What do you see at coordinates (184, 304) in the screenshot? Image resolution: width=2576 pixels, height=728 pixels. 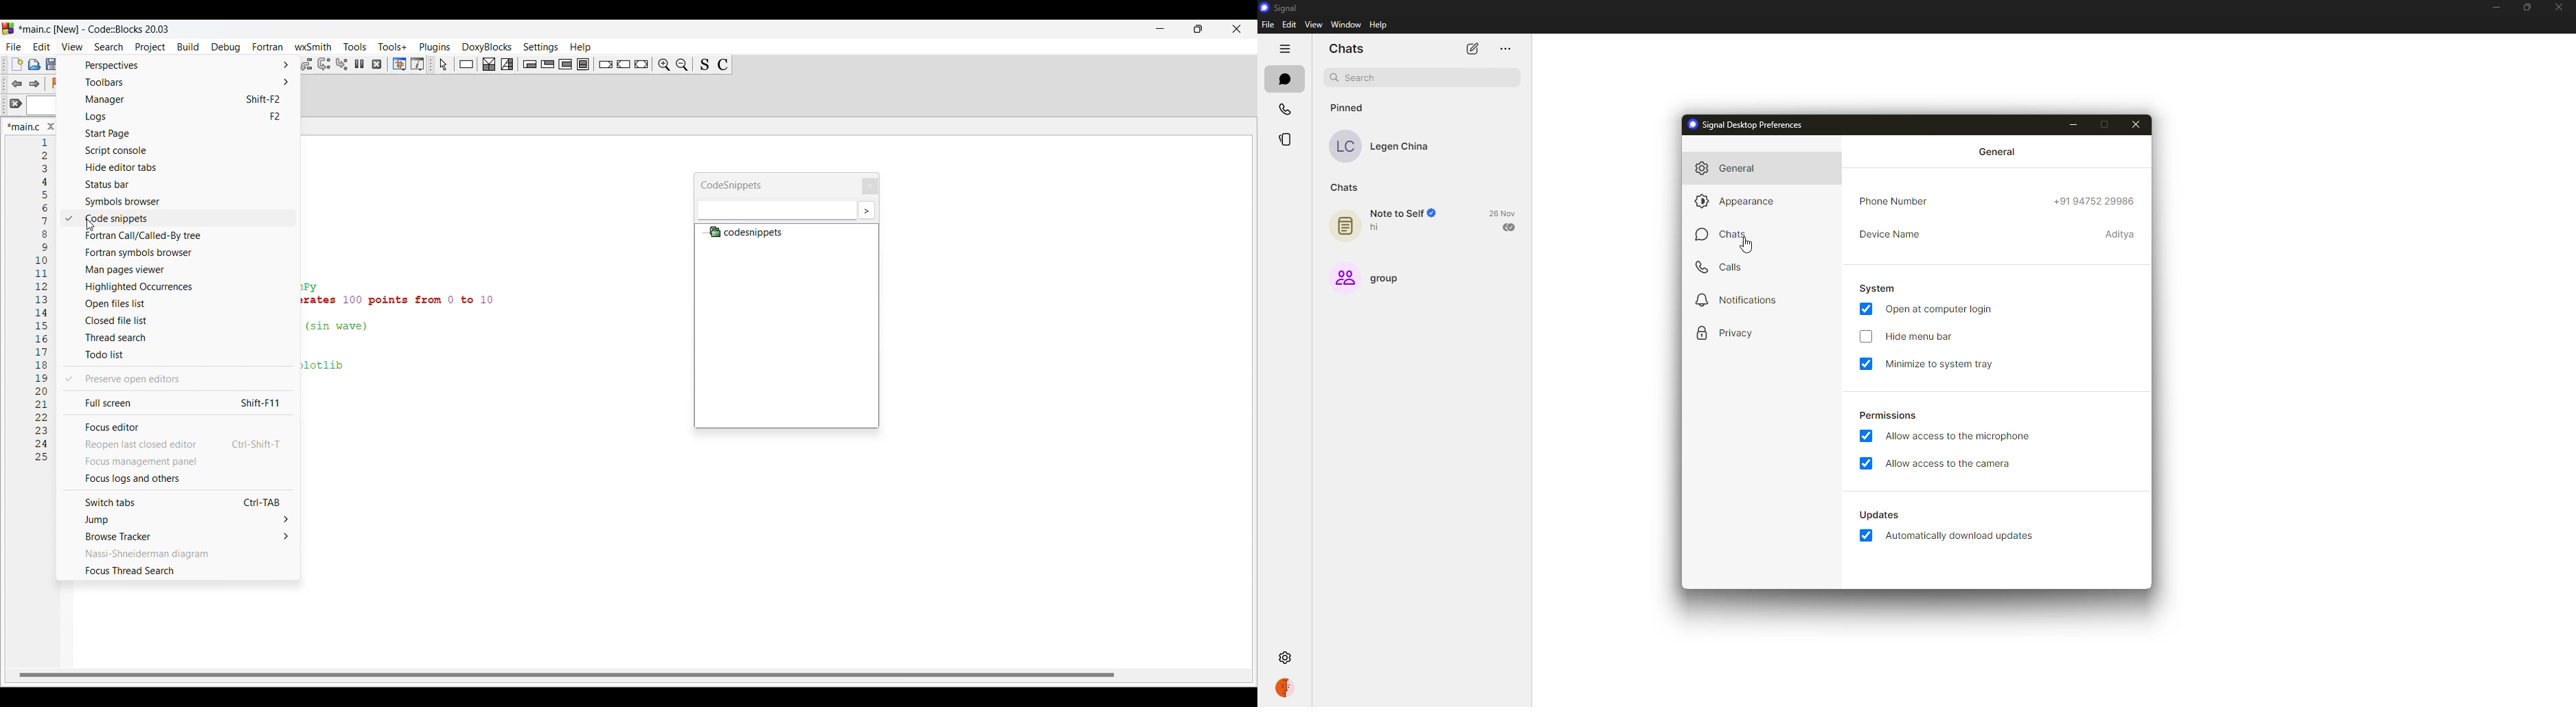 I see `Open files list` at bounding box center [184, 304].